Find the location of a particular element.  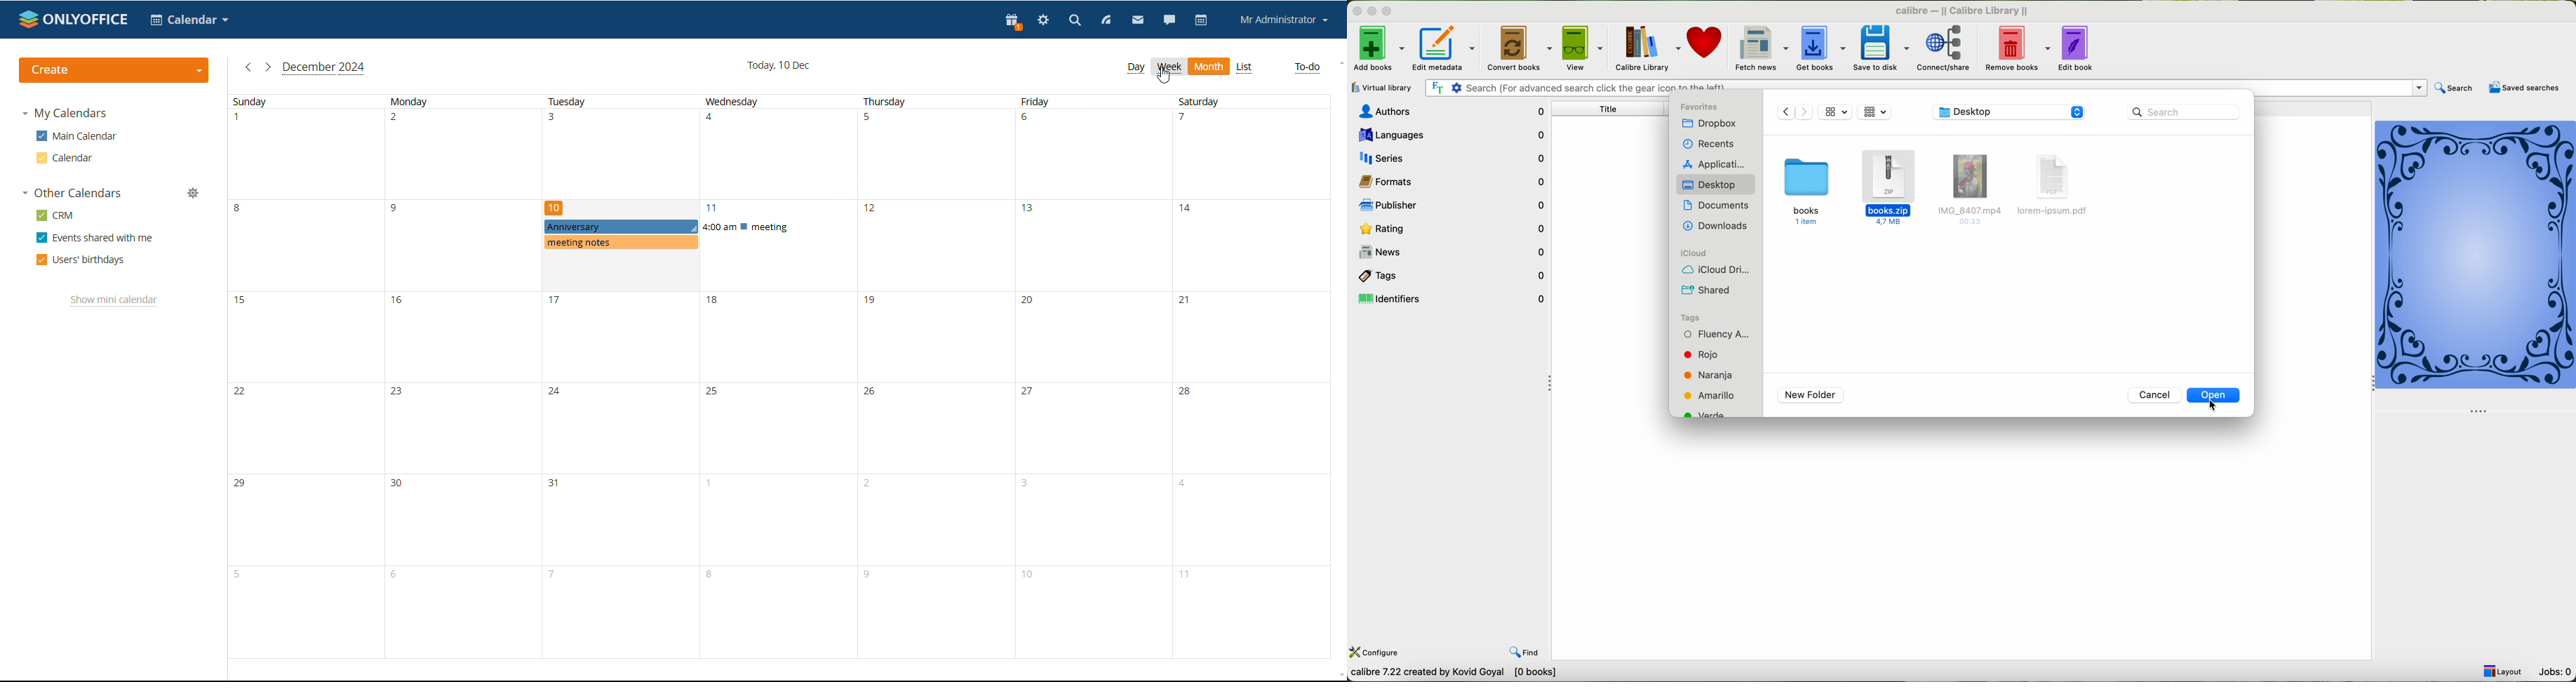

recents is located at coordinates (1709, 142).